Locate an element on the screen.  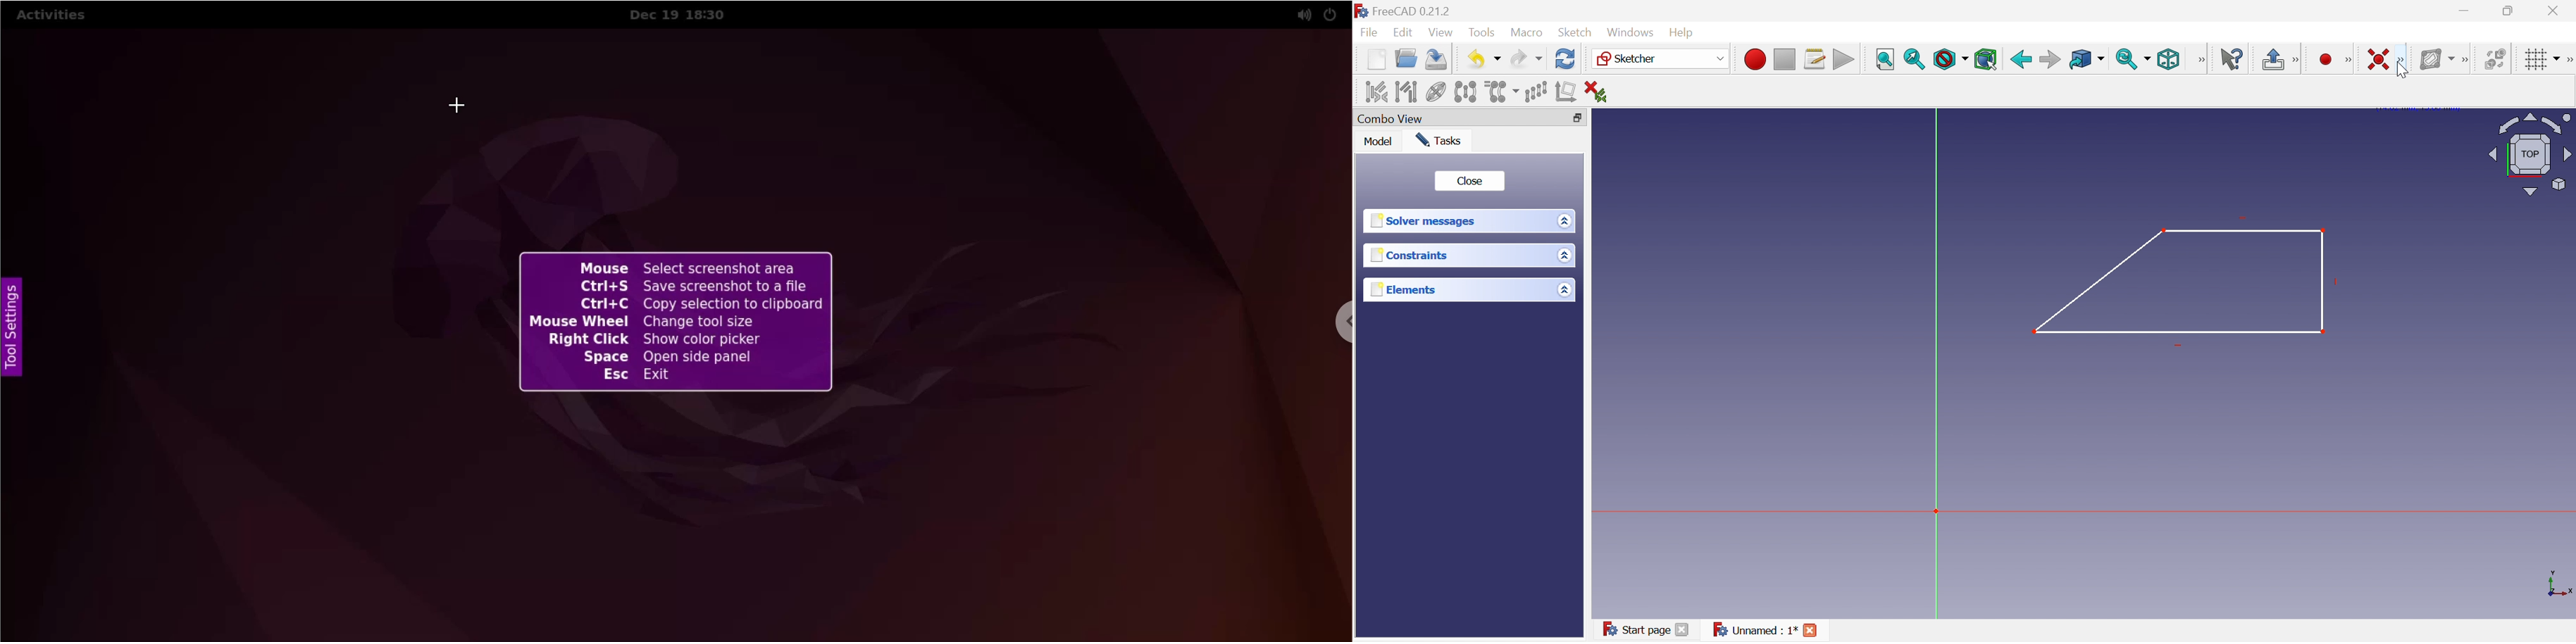
More is located at coordinates (2348, 60).